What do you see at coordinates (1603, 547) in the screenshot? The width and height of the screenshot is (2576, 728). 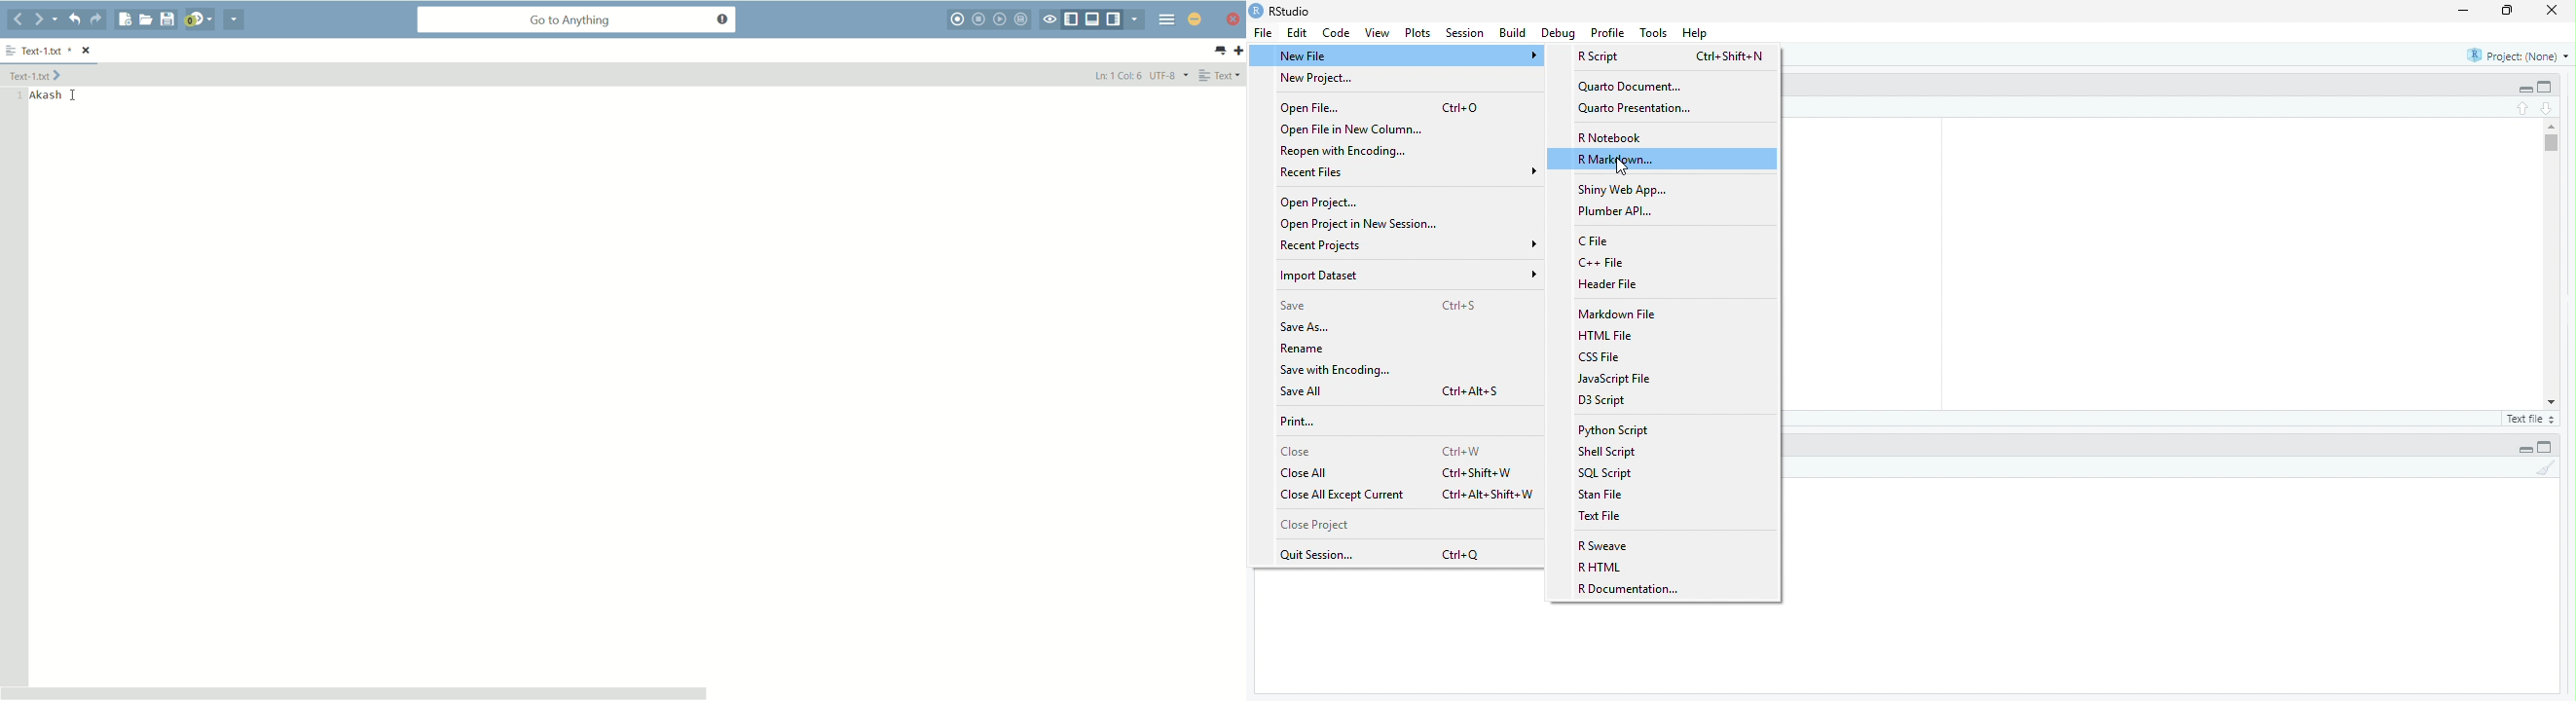 I see `R Sweave` at bounding box center [1603, 547].